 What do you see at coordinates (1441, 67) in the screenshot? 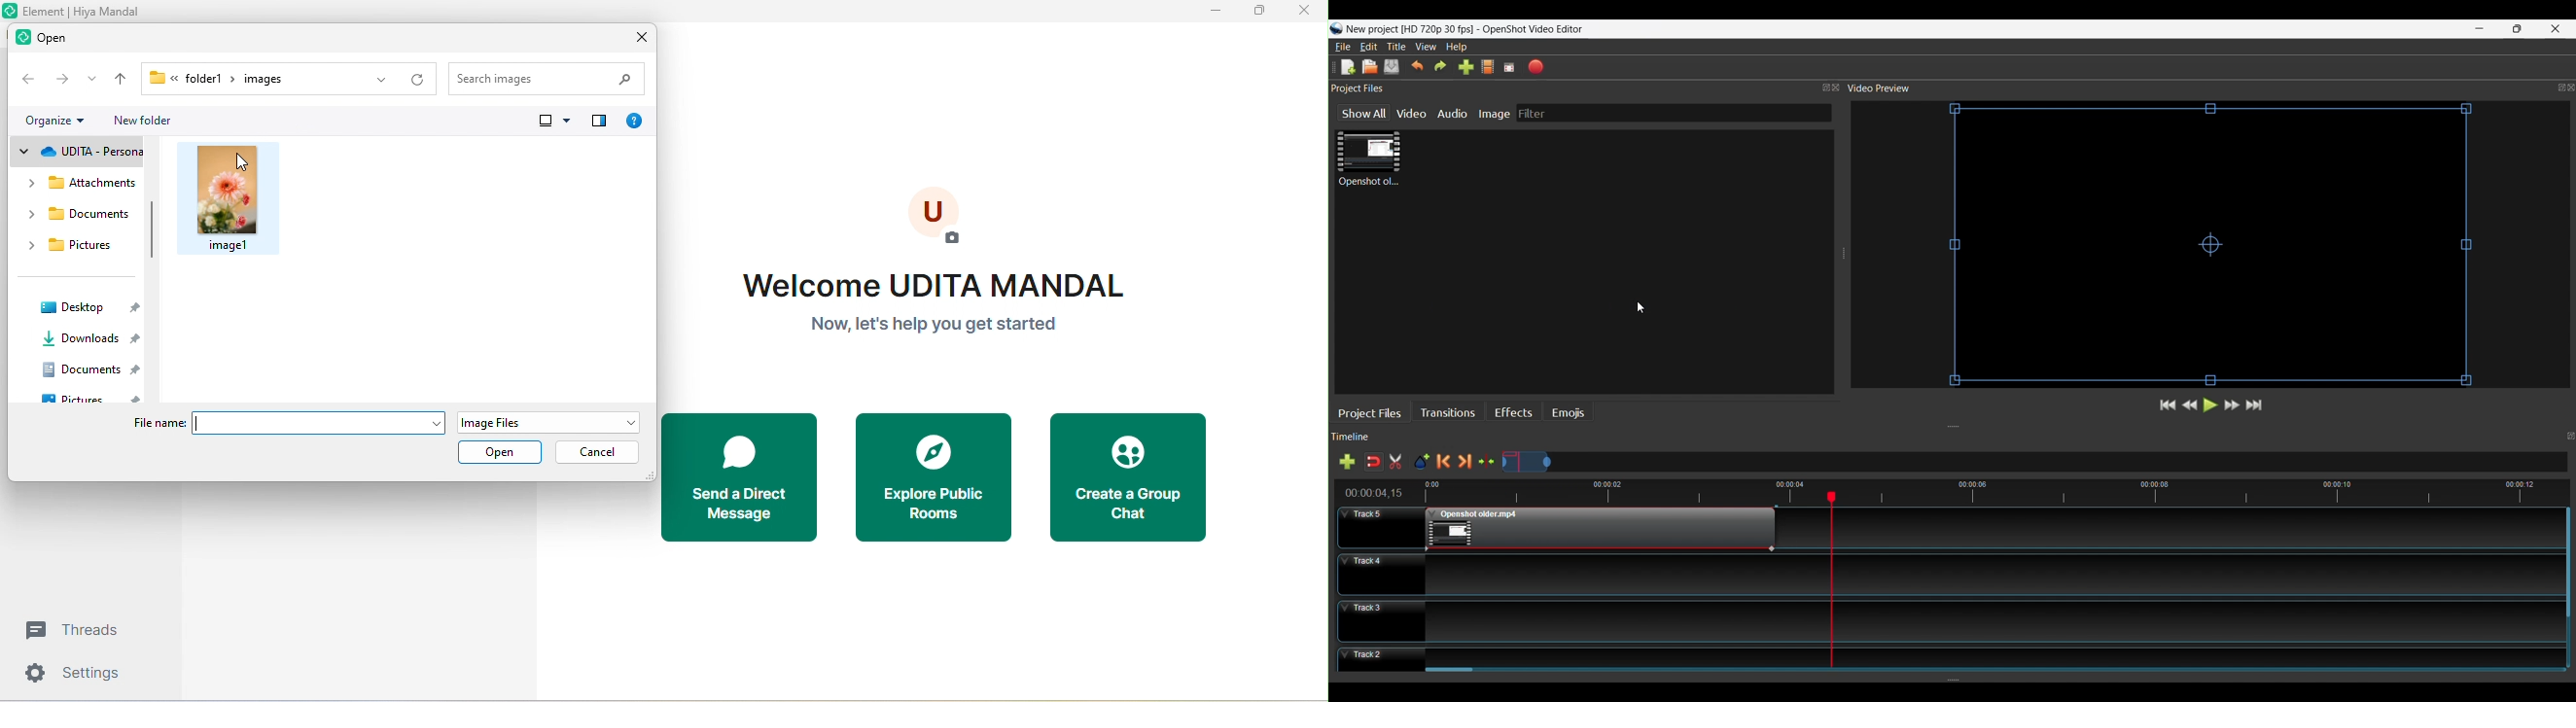
I see `Redo` at bounding box center [1441, 67].